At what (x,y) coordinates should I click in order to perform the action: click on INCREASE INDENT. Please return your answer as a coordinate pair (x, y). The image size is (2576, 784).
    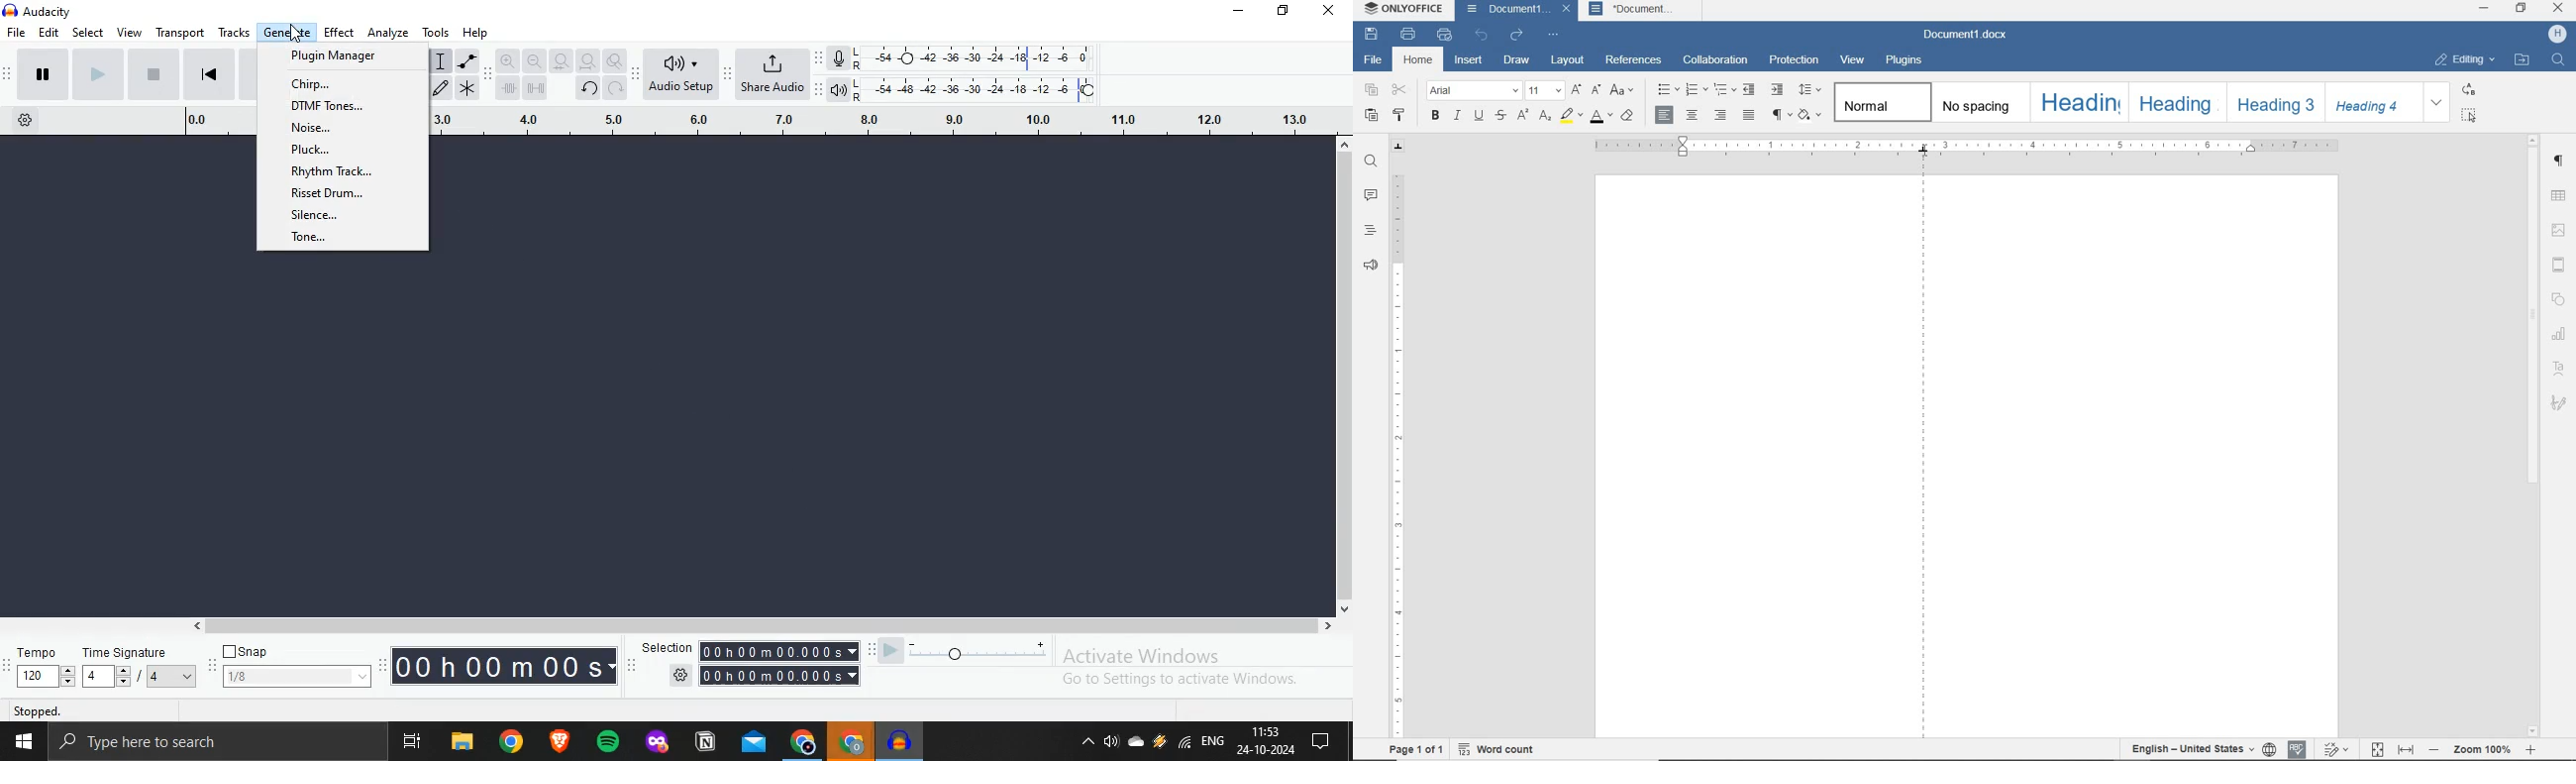
    Looking at the image, I should click on (1778, 90).